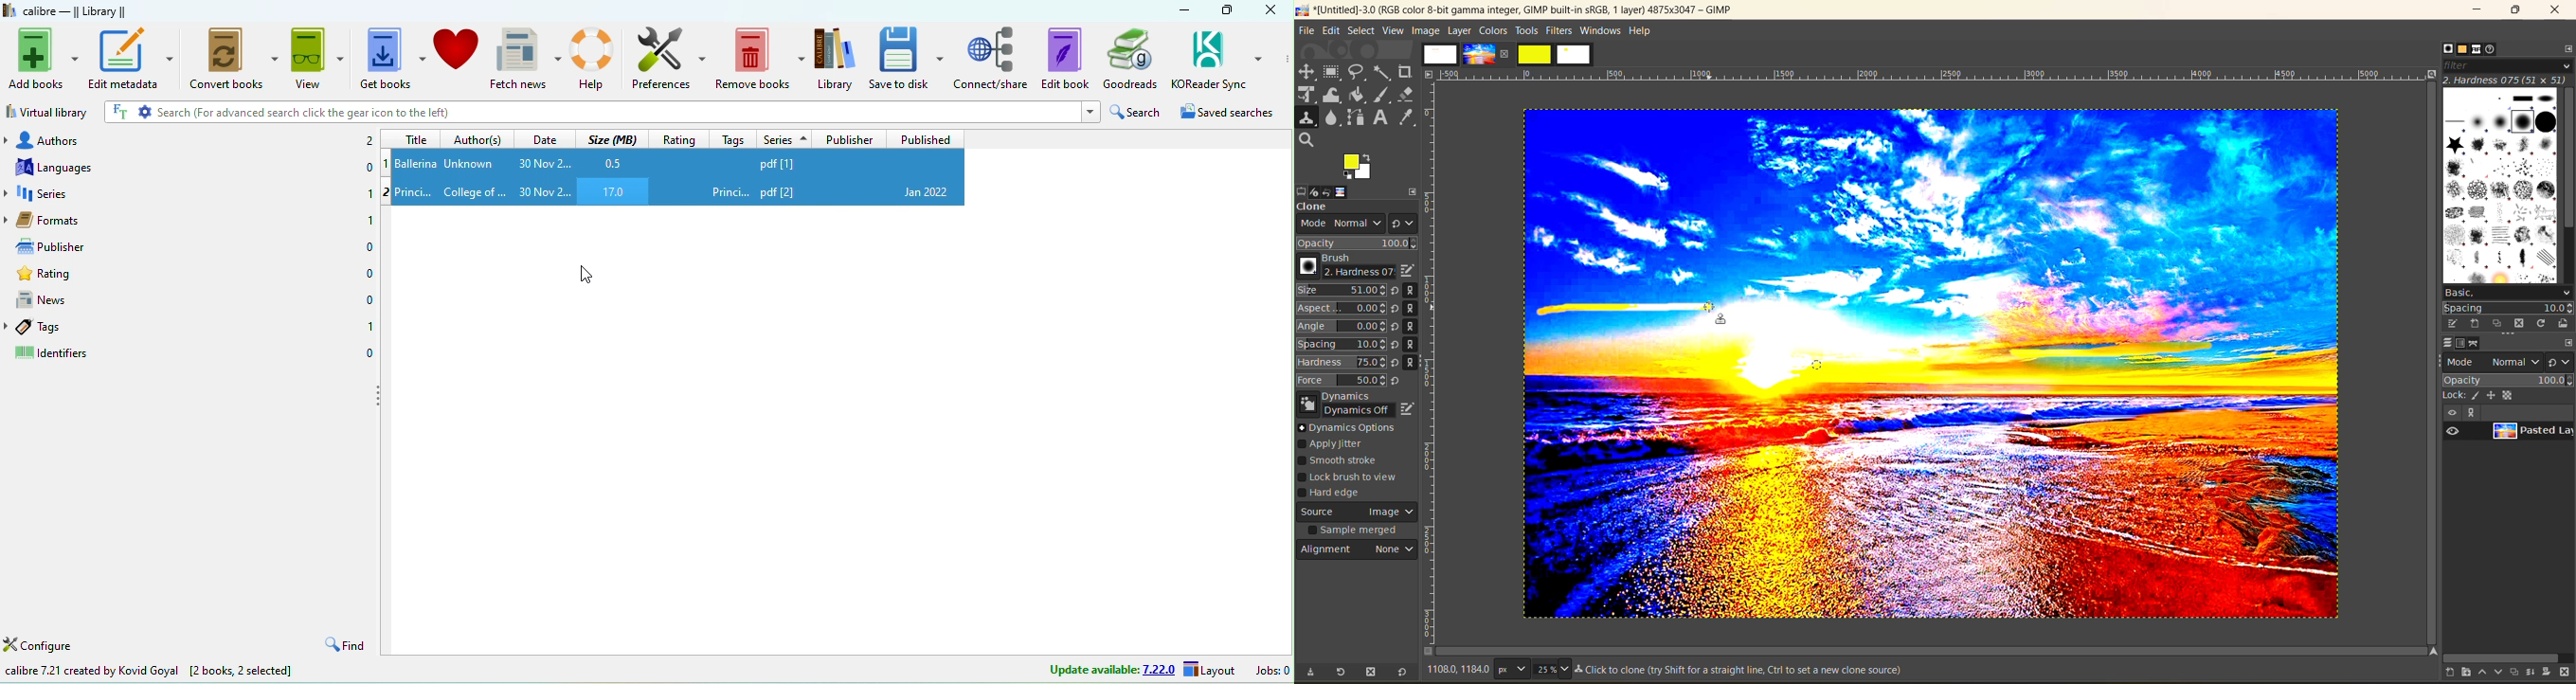 This screenshot has height=700, width=2576. What do you see at coordinates (9, 219) in the screenshot?
I see `drop down` at bounding box center [9, 219].